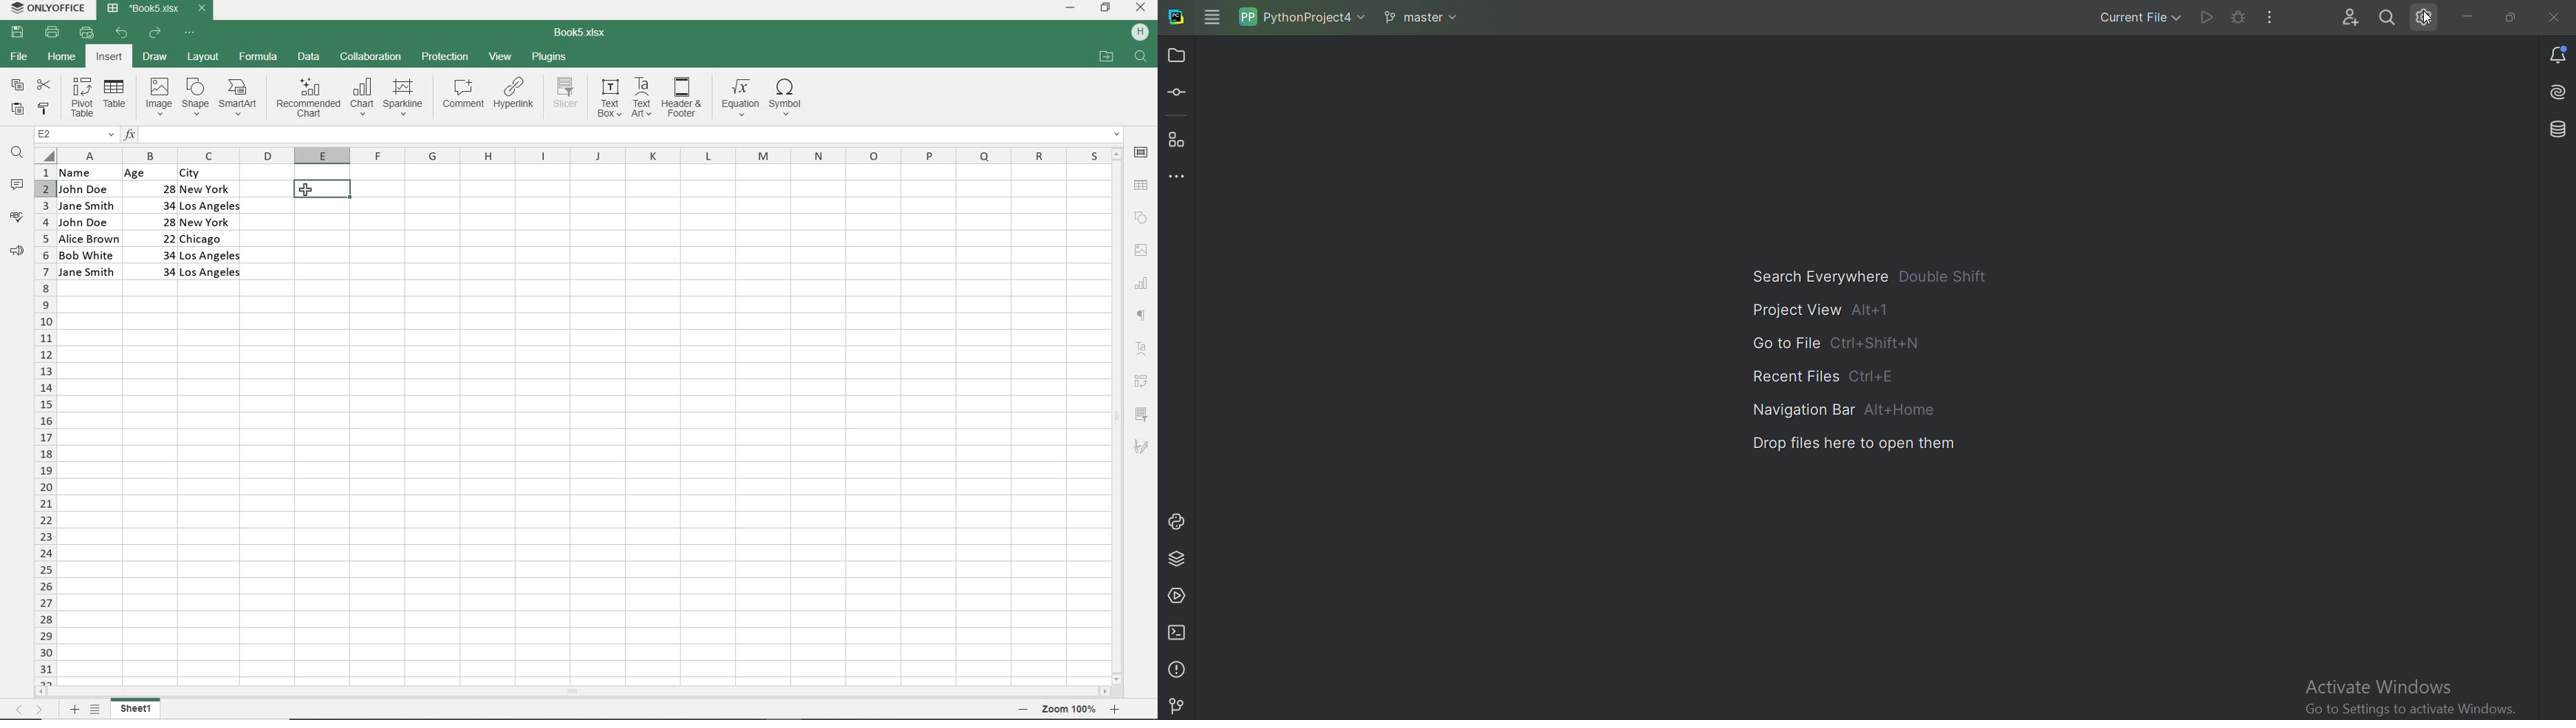 Image resolution: width=2576 pixels, height=728 pixels. What do you see at coordinates (2507, 16) in the screenshot?
I see `Restore down` at bounding box center [2507, 16].